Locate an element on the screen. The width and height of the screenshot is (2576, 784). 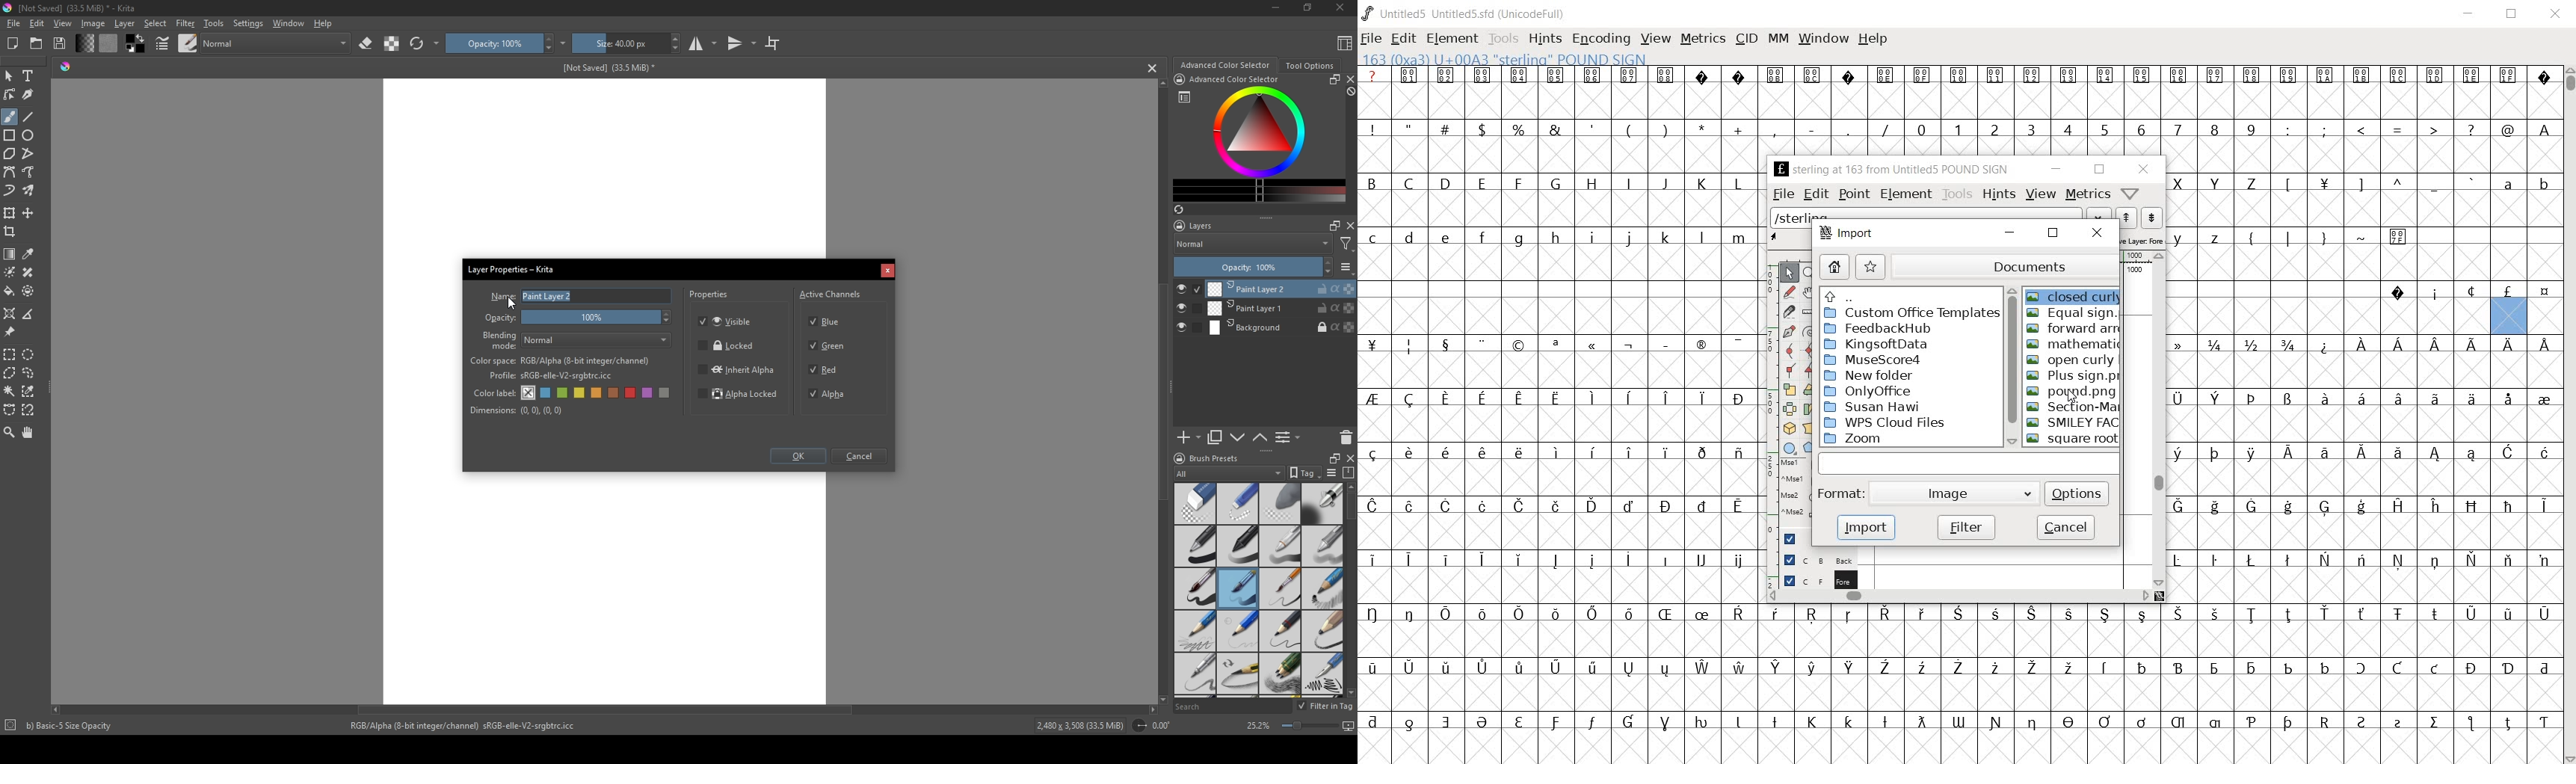
Symbol is located at coordinates (1665, 399).